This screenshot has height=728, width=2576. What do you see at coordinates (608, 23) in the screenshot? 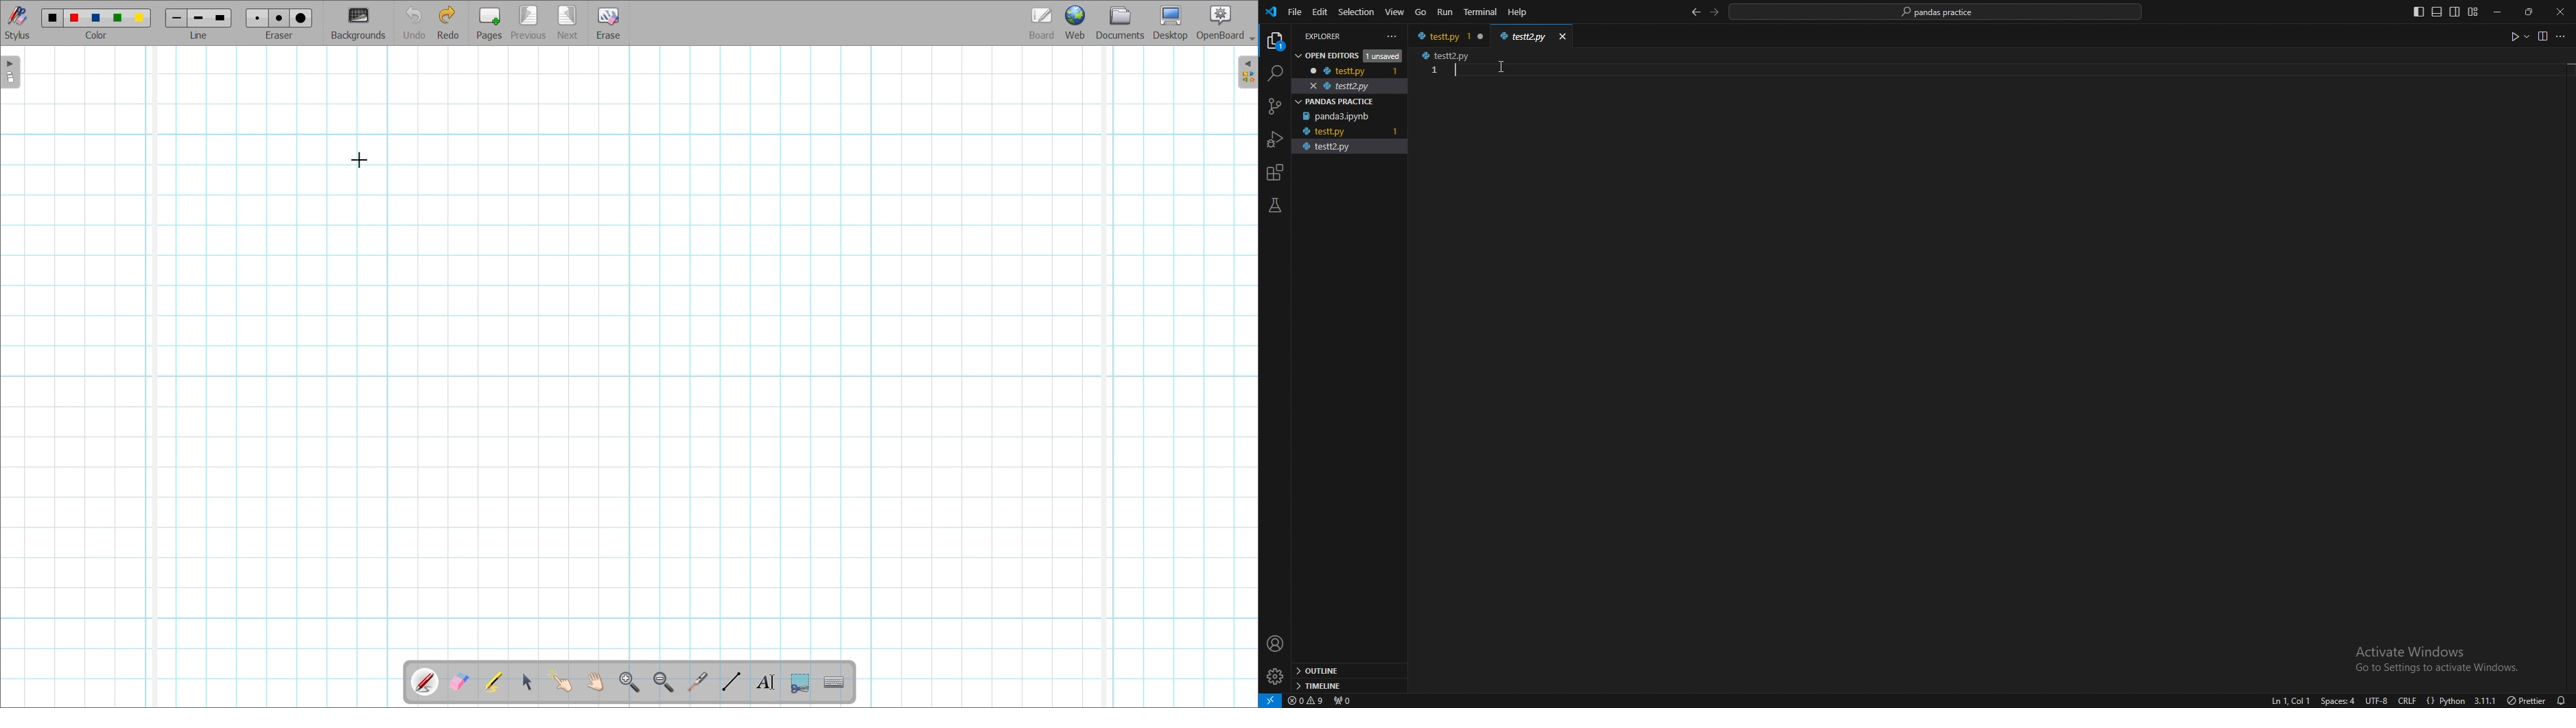
I see `Eraser` at bounding box center [608, 23].